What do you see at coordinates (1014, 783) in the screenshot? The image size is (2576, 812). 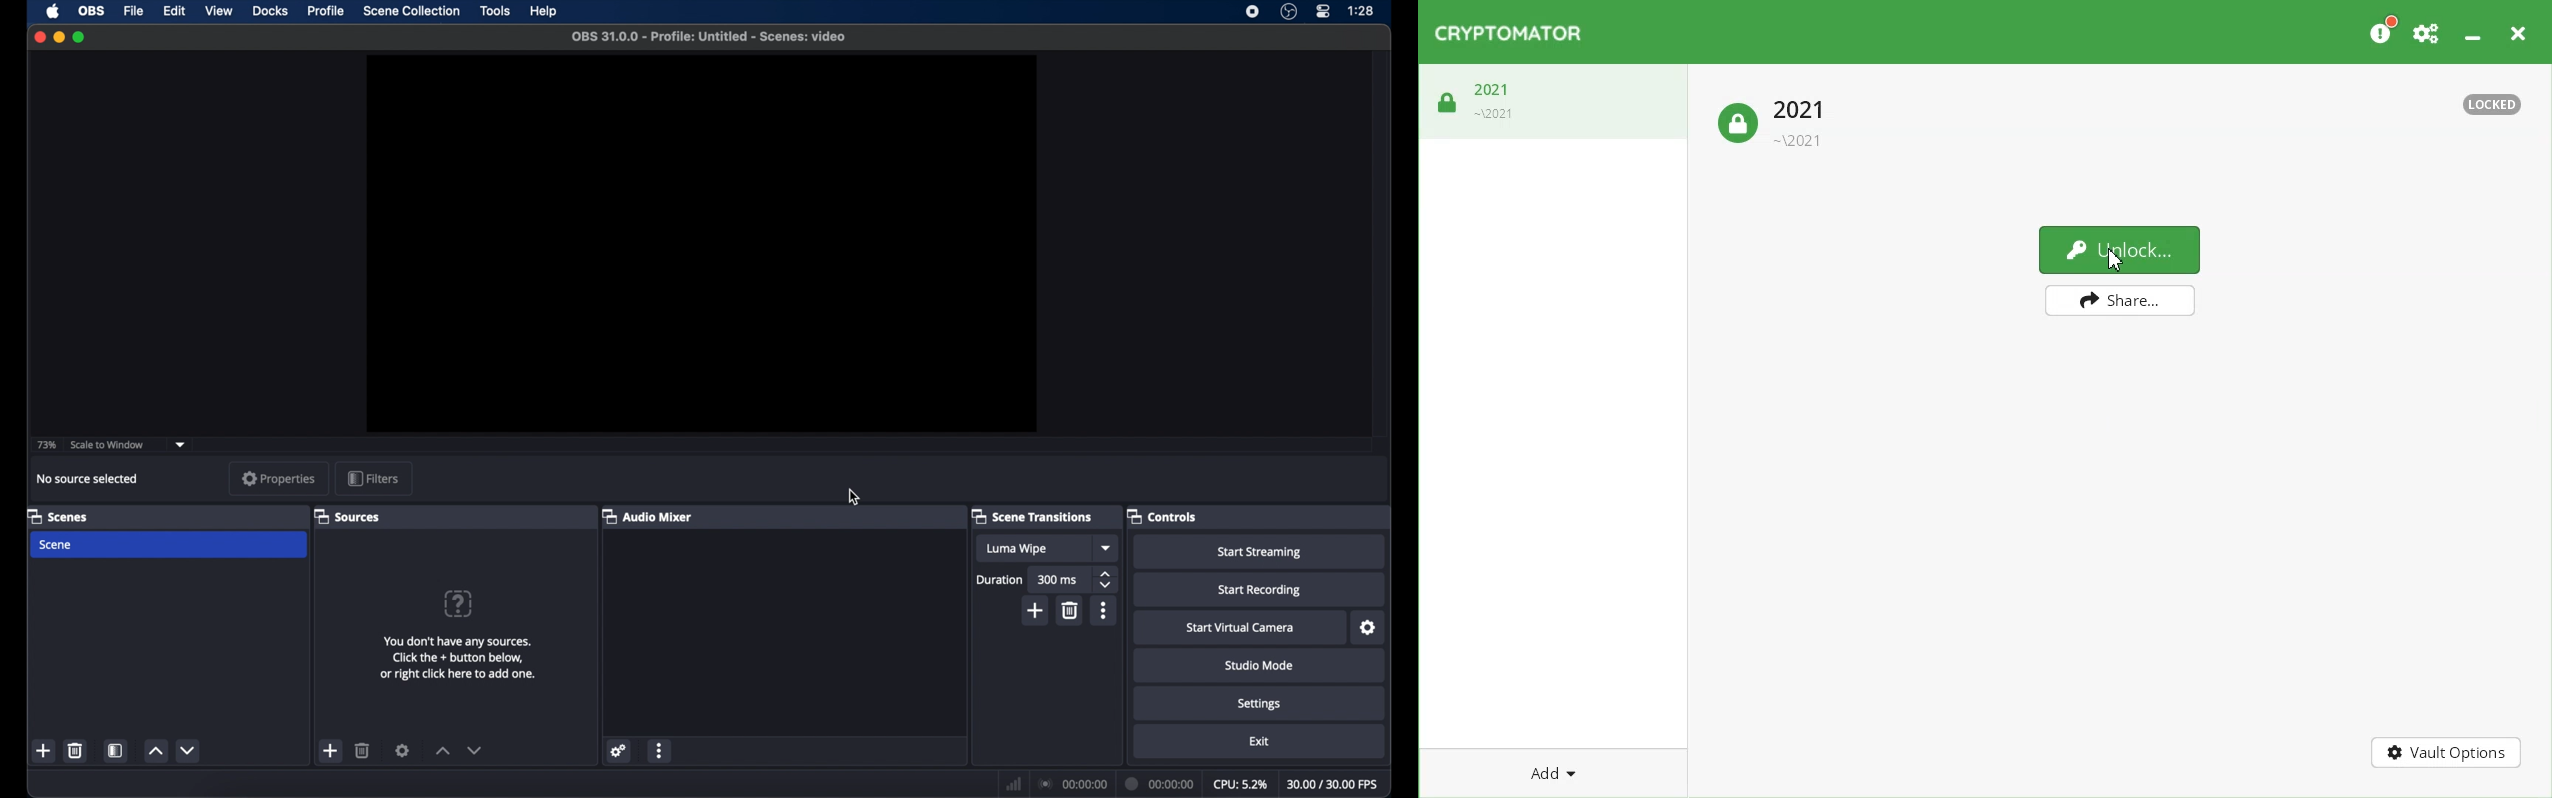 I see `network` at bounding box center [1014, 783].